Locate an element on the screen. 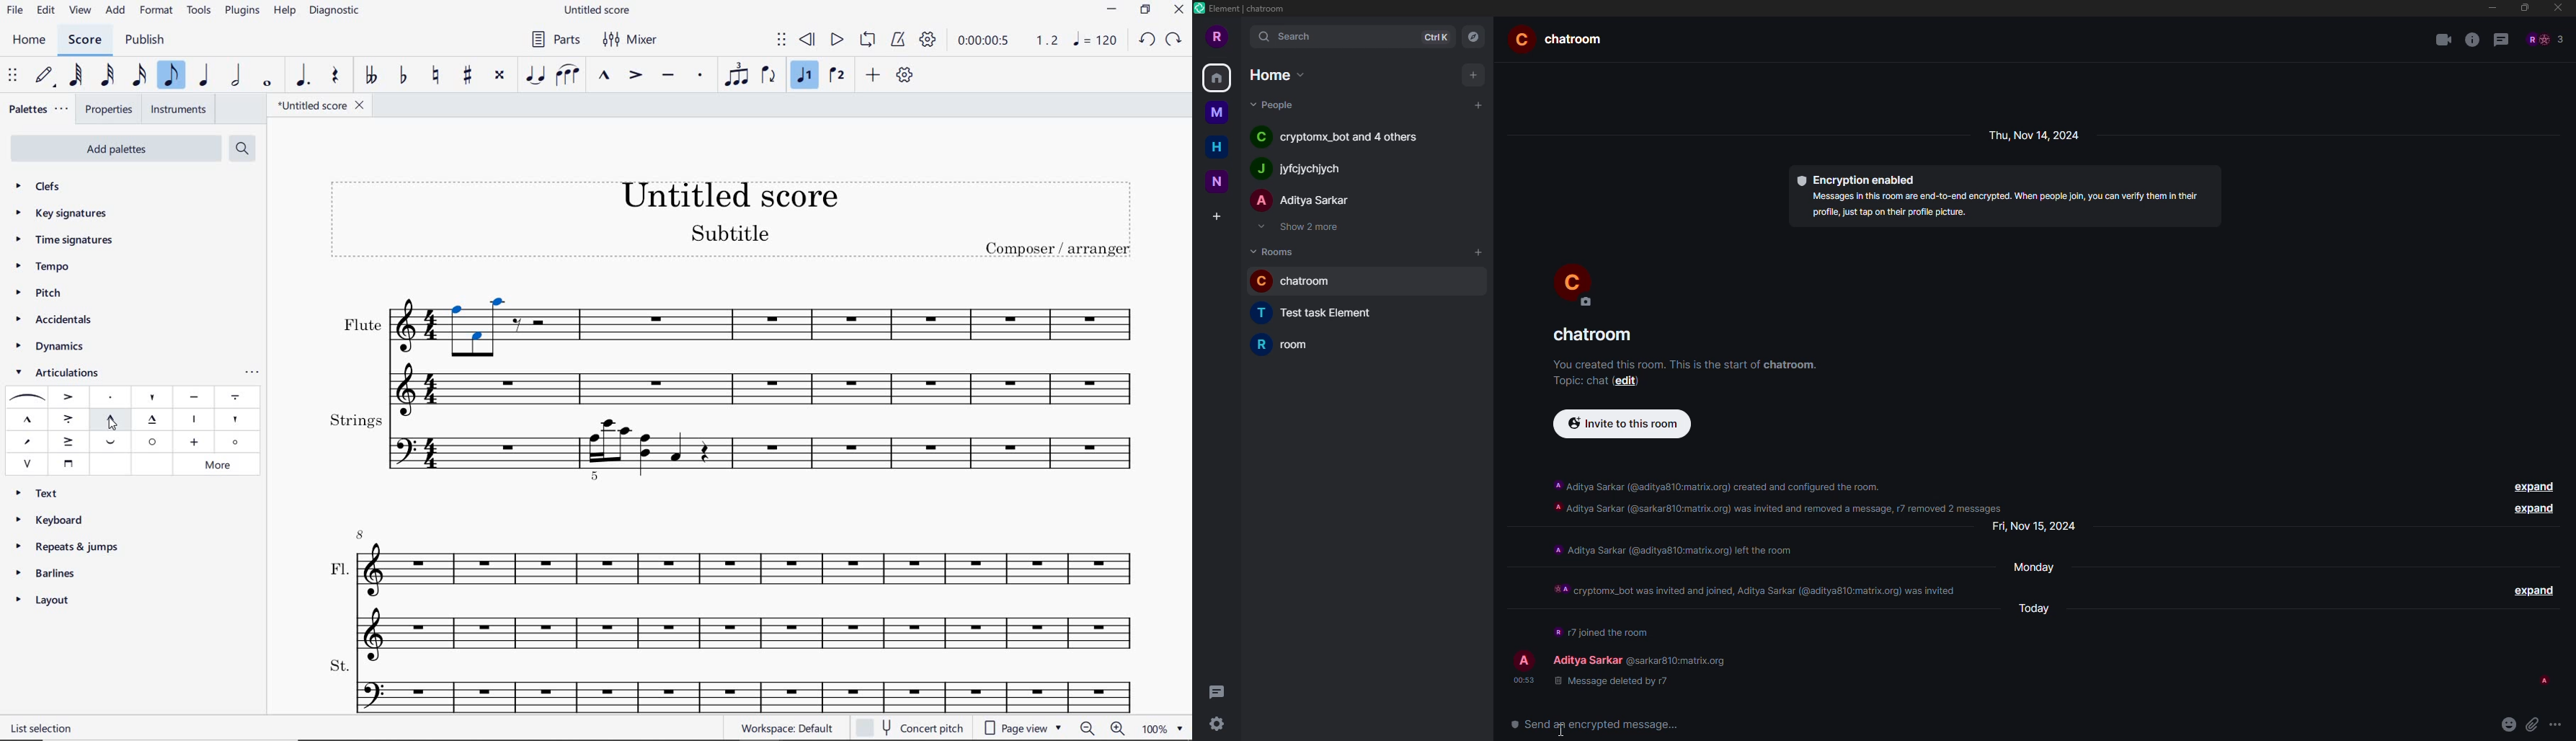 The height and width of the screenshot is (756, 2576). create space is located at coordinates (1214, 216).